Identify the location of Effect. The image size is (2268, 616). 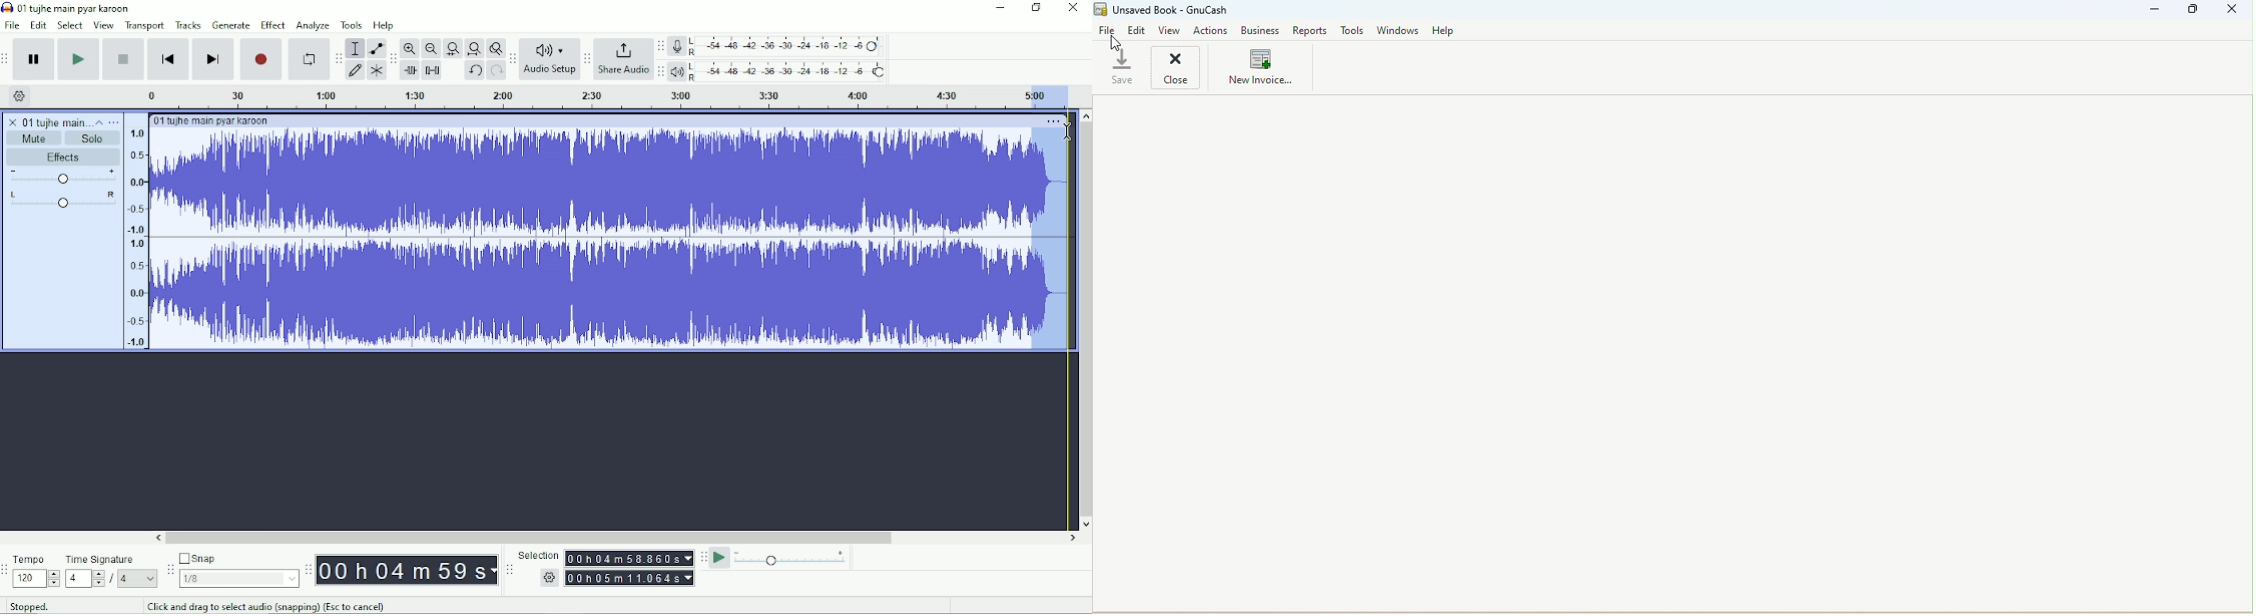
(274, 25).